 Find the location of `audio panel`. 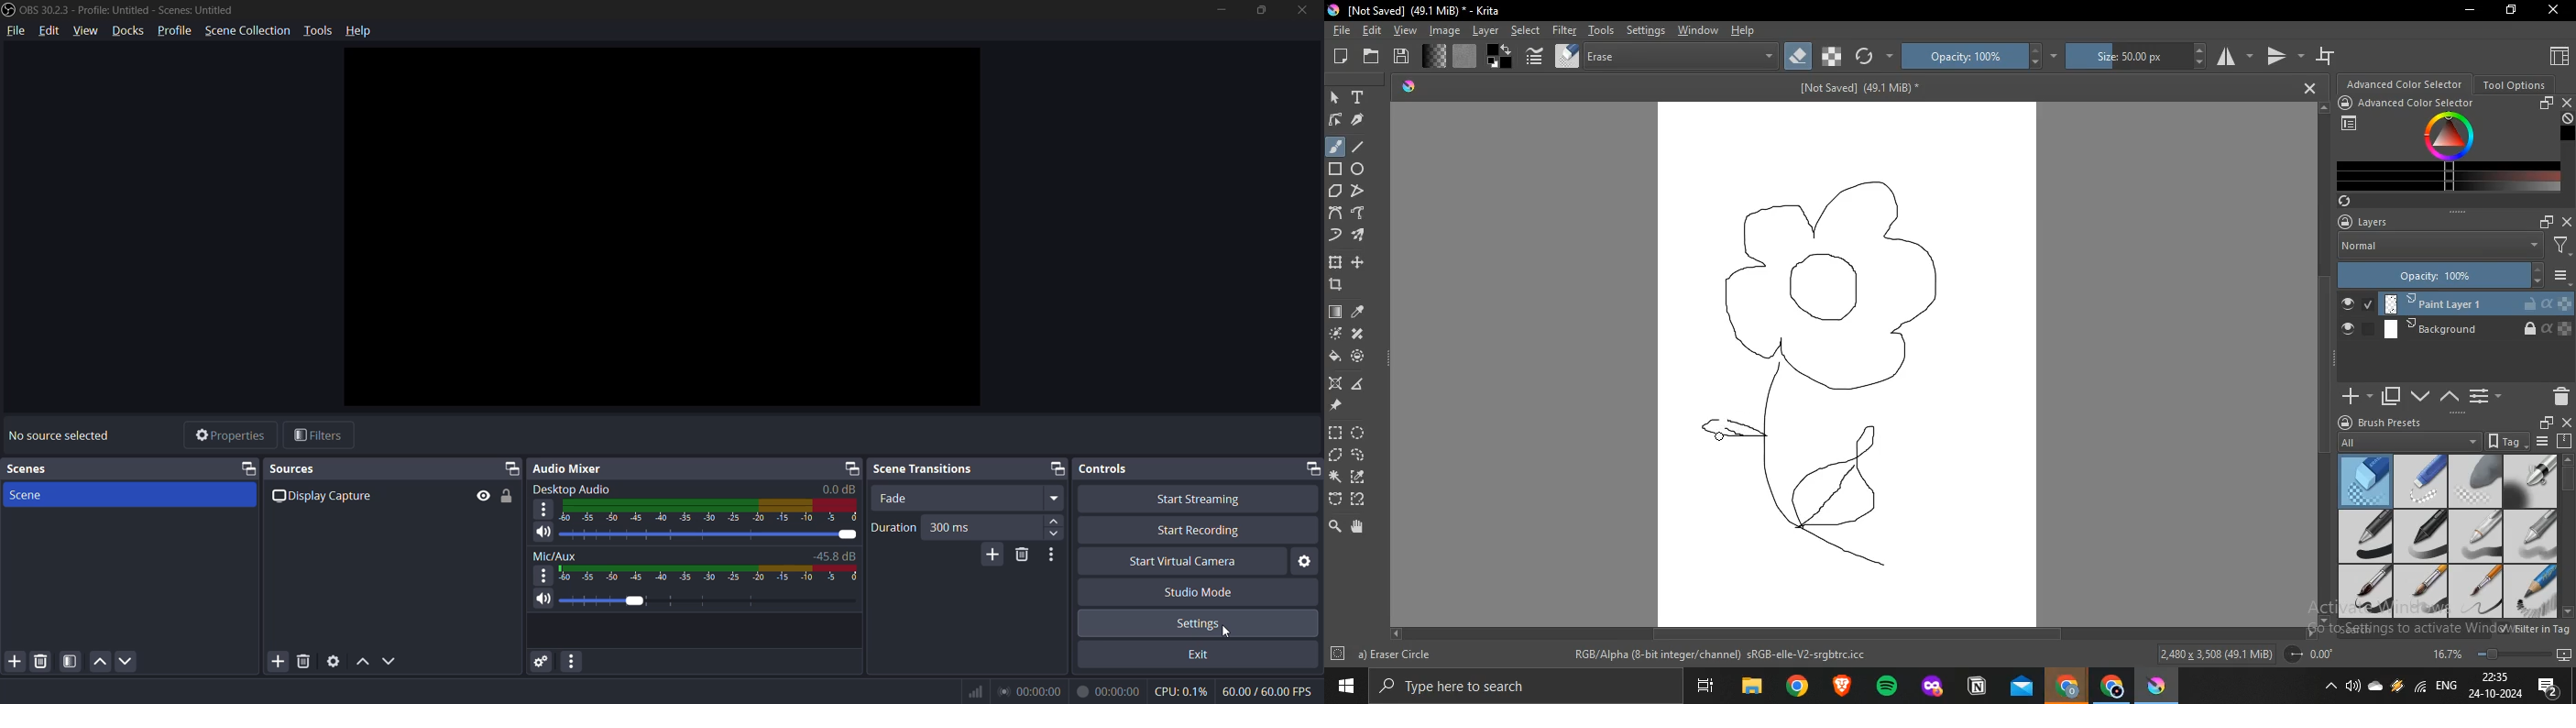

audio panel is located at coordinates (713, 573).